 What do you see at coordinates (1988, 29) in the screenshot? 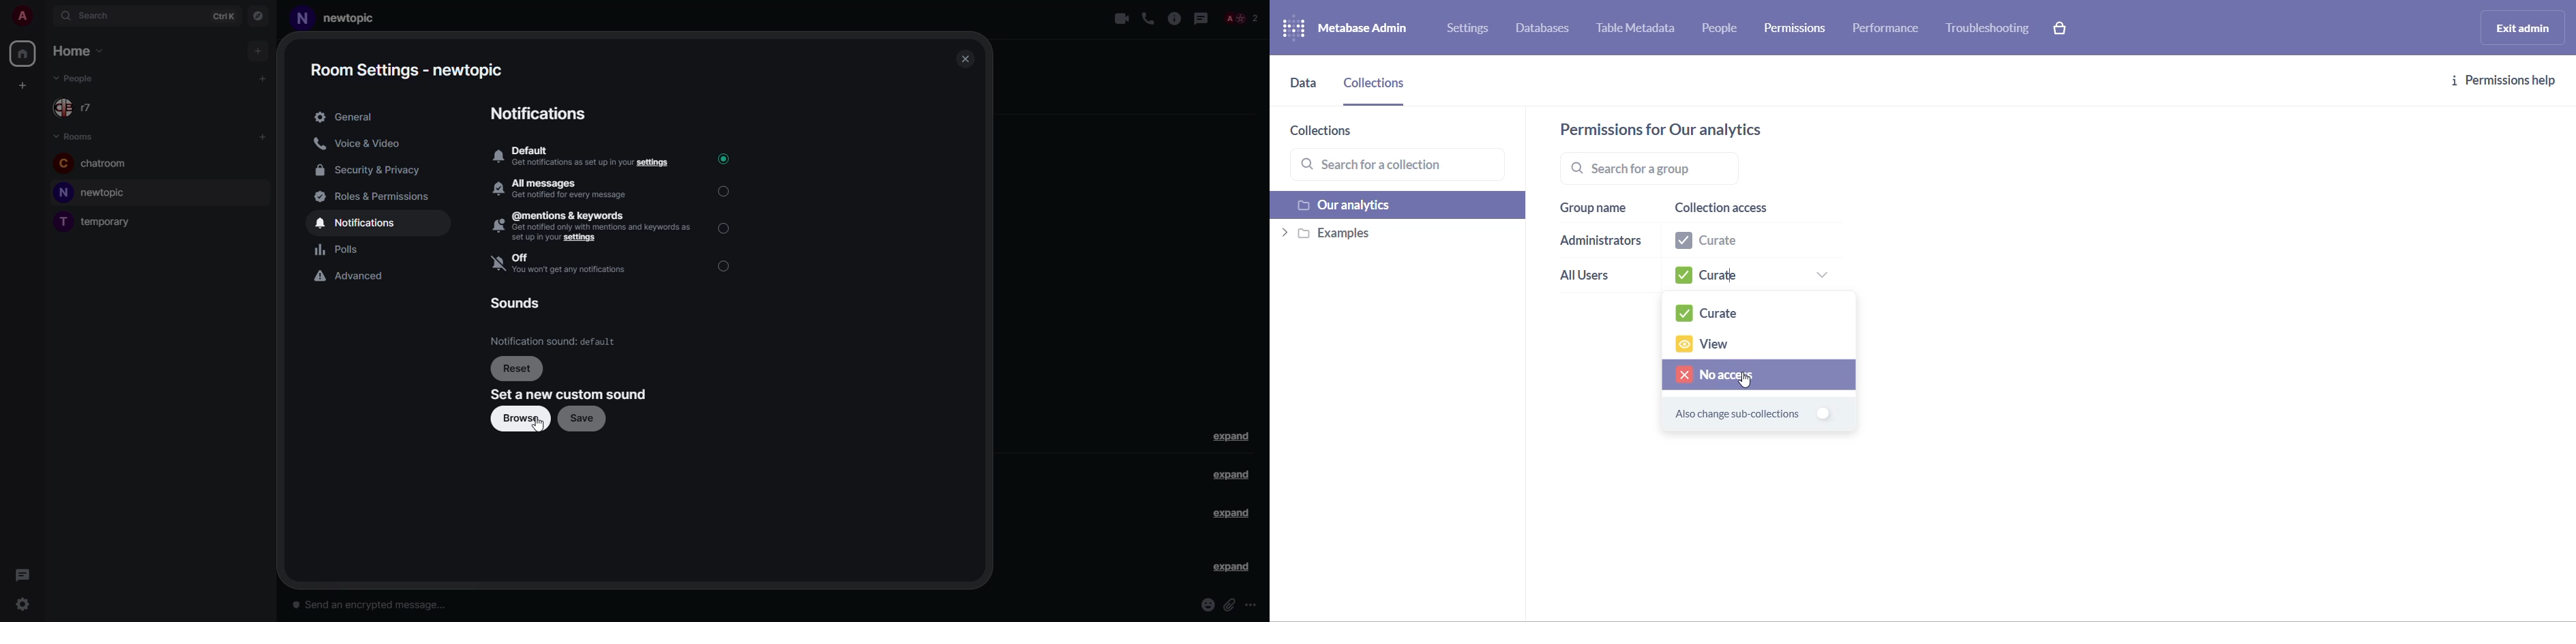
I see `troubleshooting` at bounding box center [1988, 29].